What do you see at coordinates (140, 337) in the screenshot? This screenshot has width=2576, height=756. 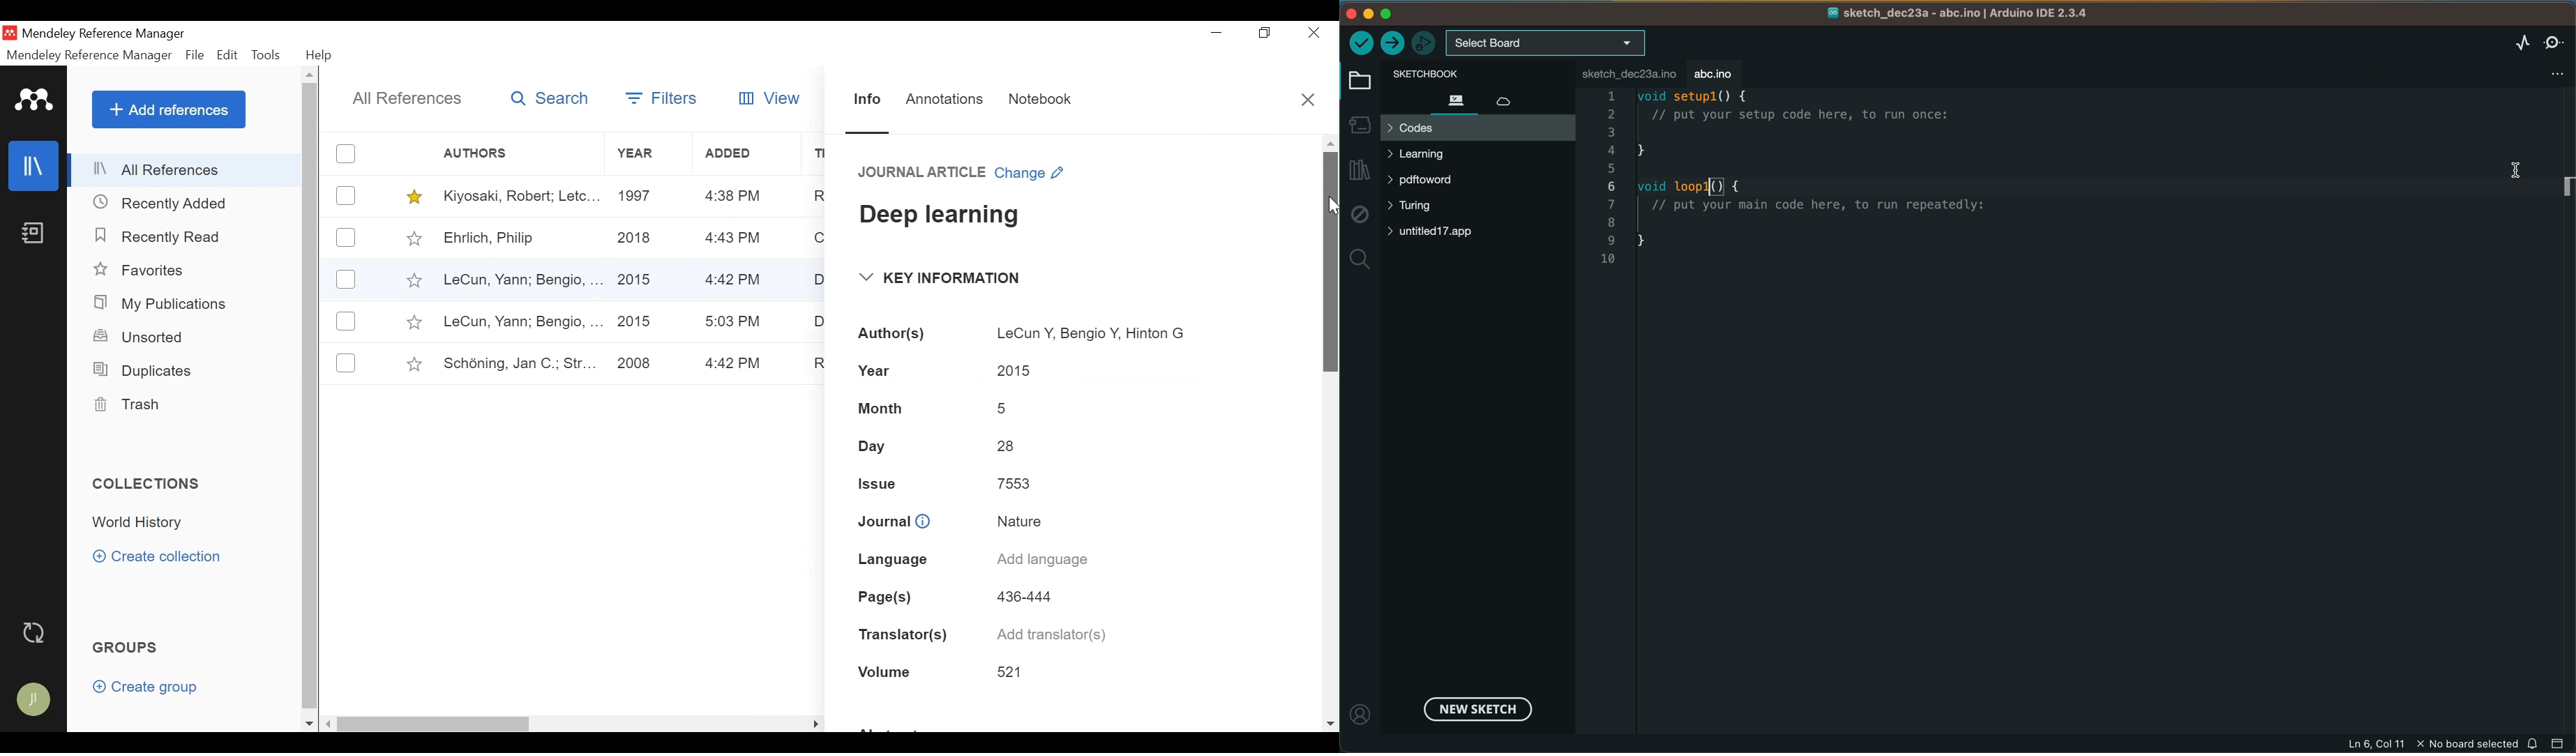 I see `Unsorted` at bounding box center [140, 337].